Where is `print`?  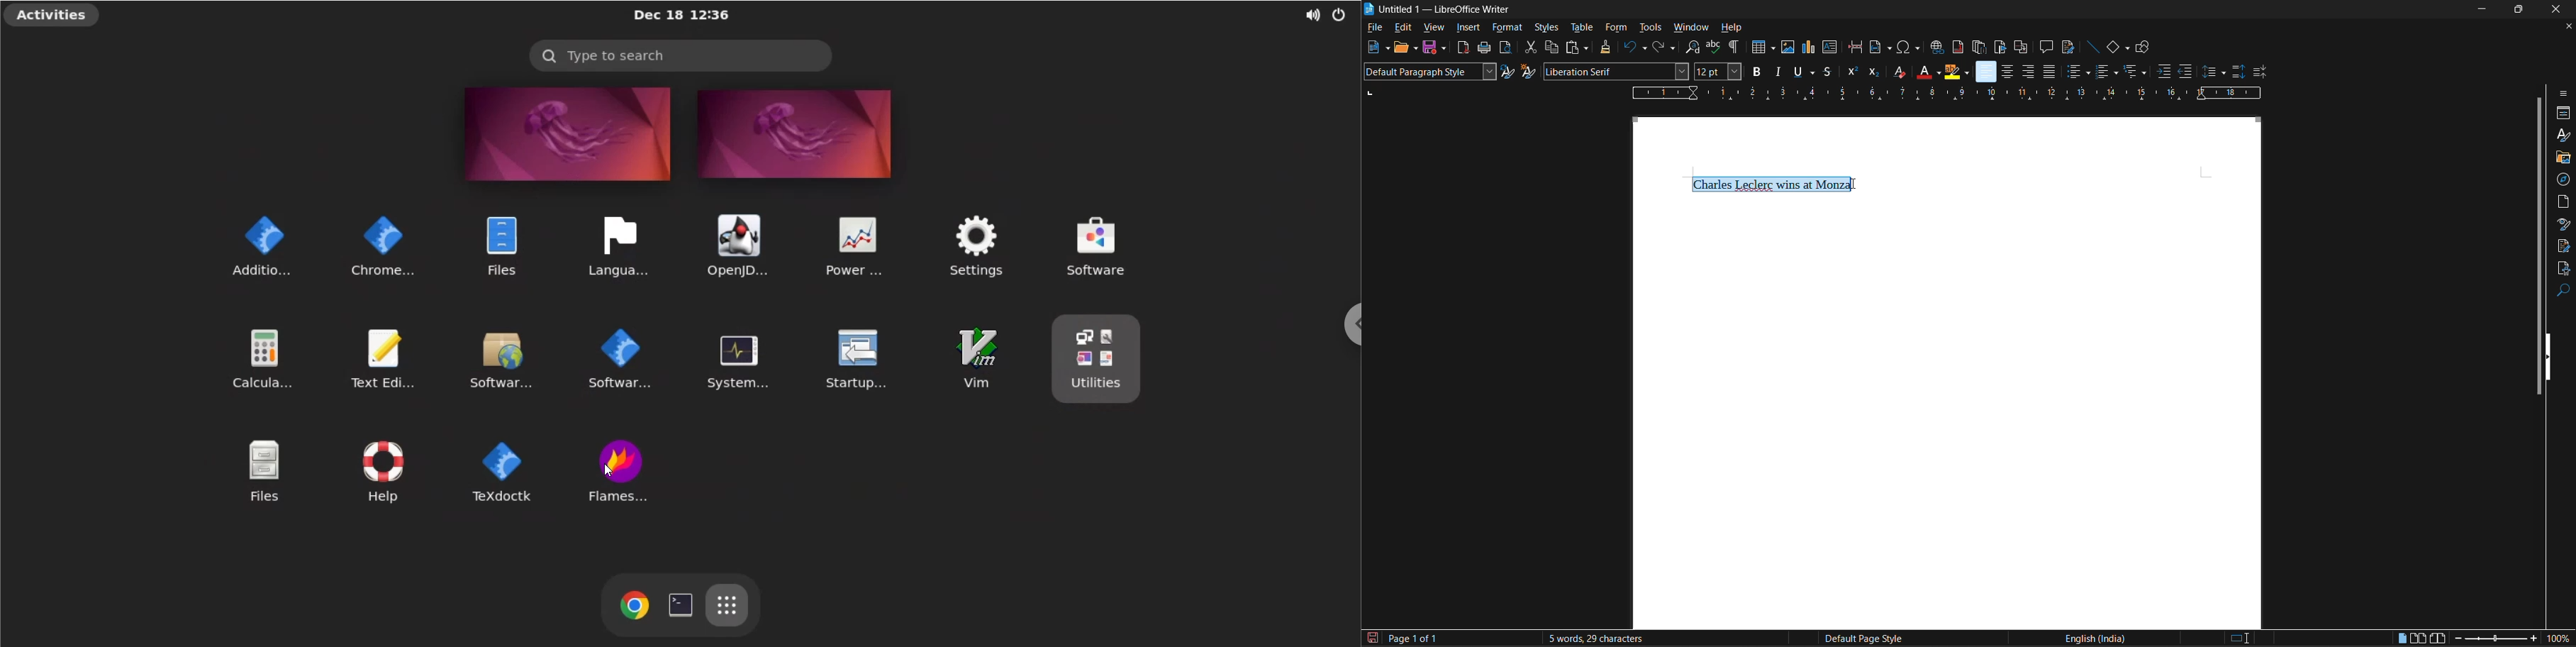 print is located at coordinates (1483, 47).